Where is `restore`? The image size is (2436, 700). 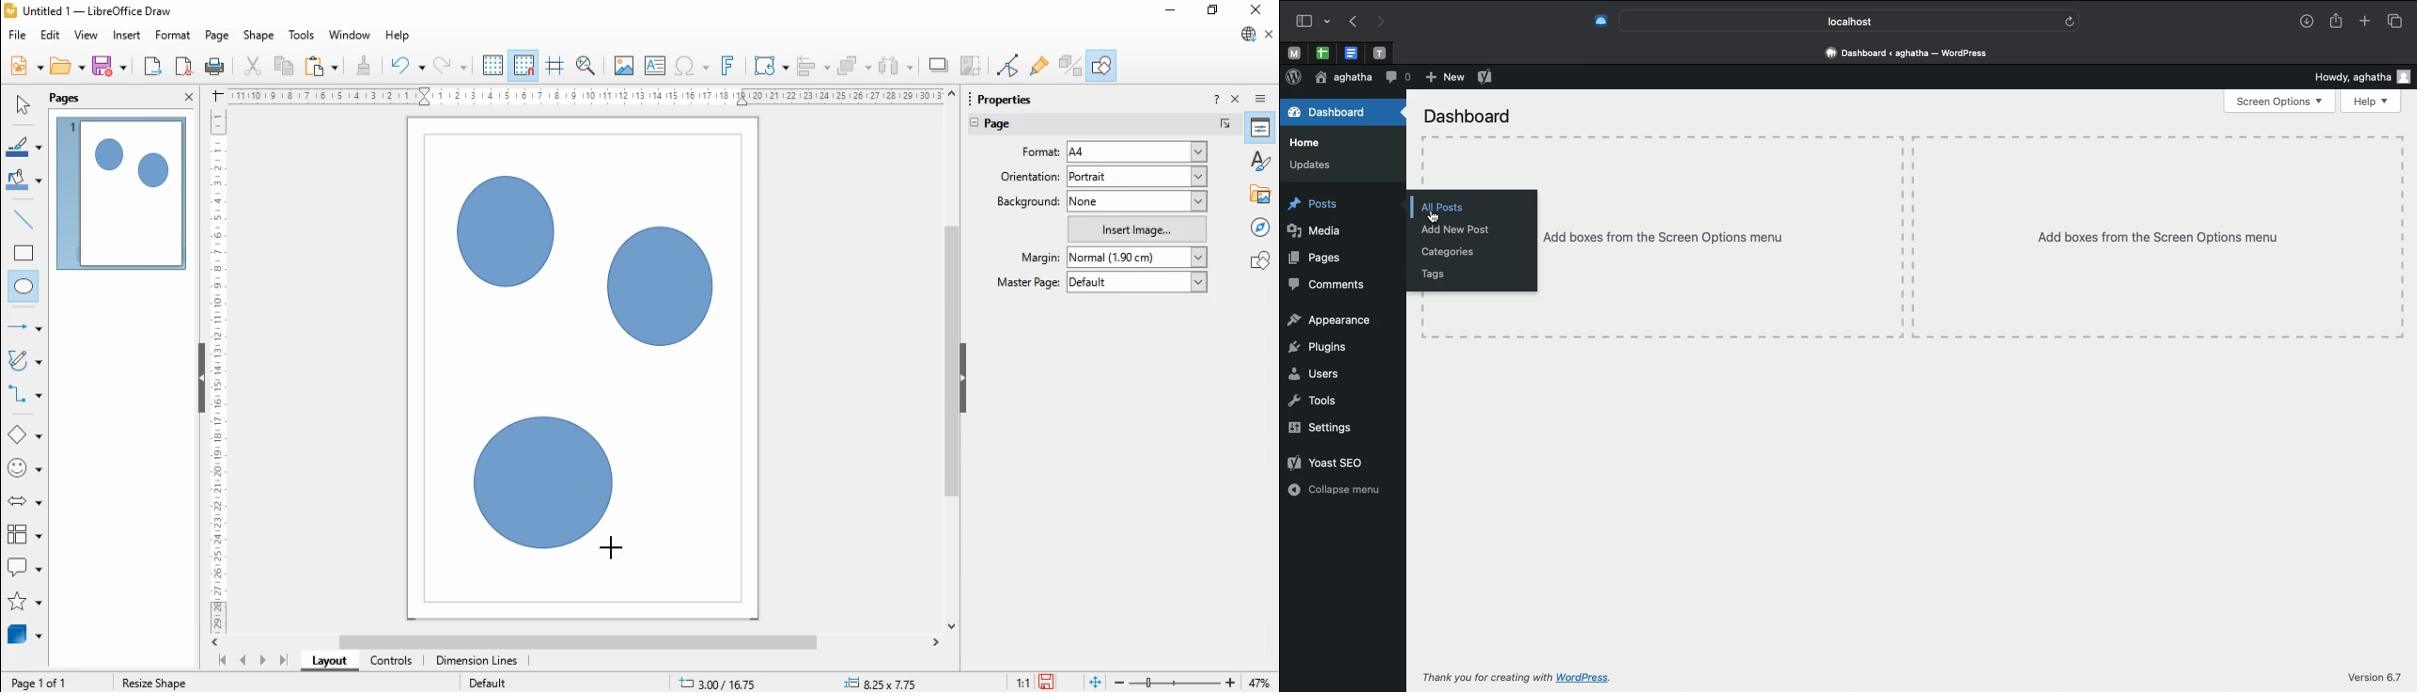 restore is located at coordinates (1214, 11).